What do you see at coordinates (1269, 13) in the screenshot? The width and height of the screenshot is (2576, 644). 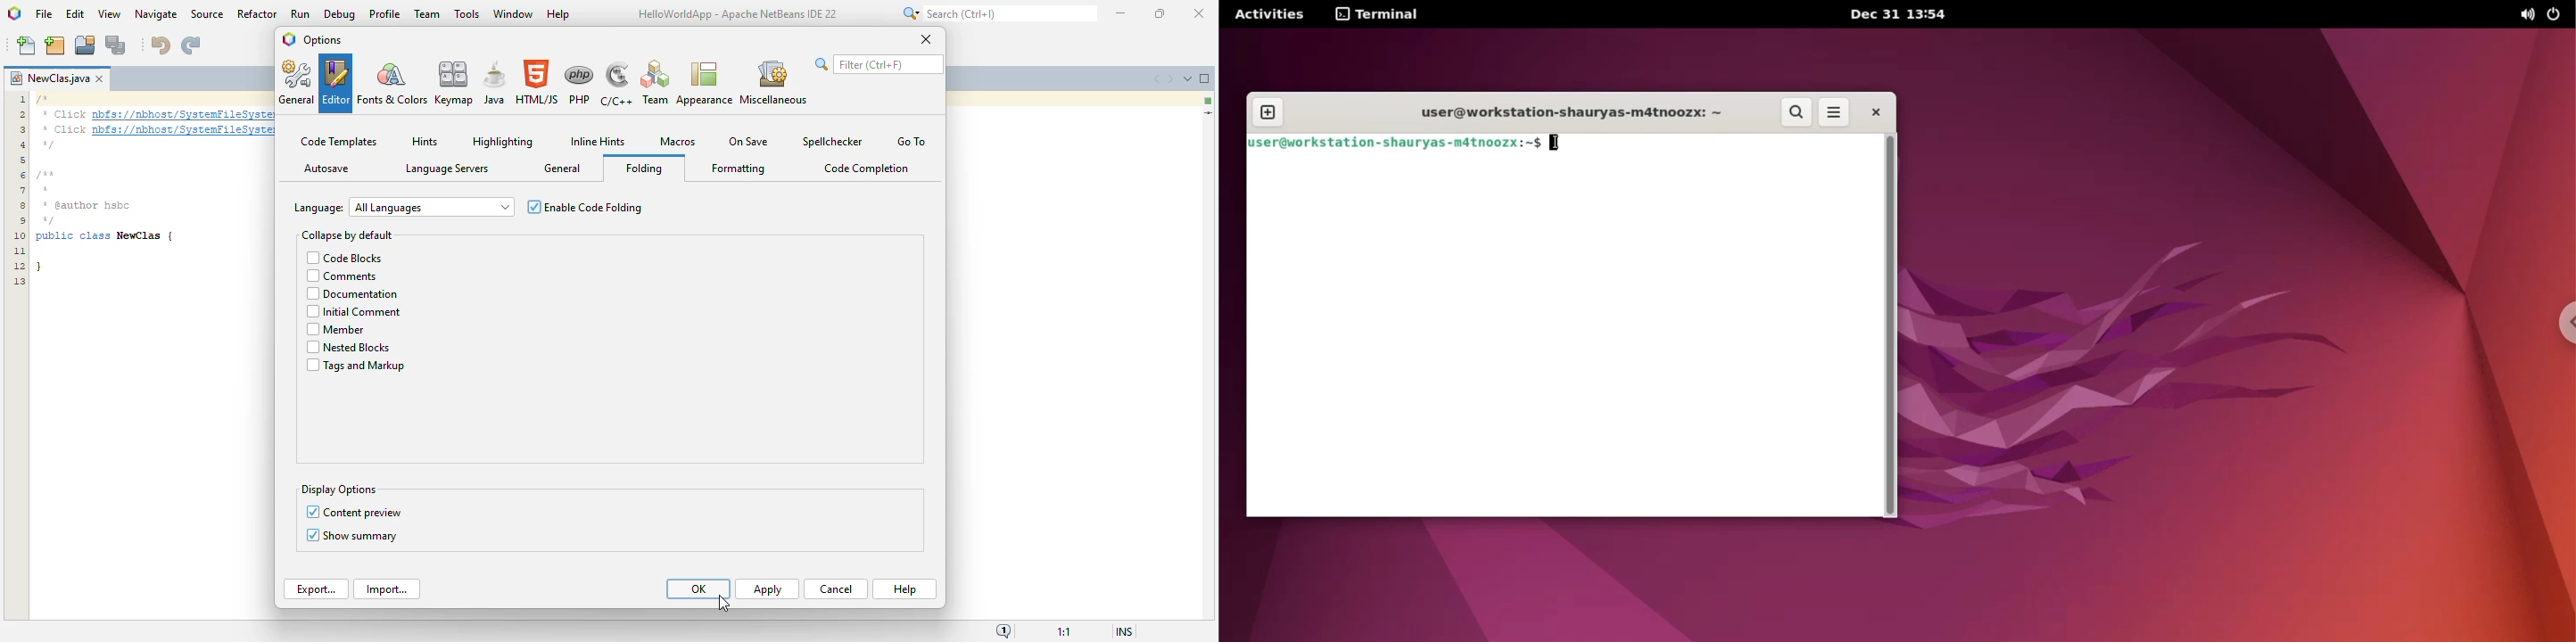 I see `Activities` at bounding box center [1269, 13].